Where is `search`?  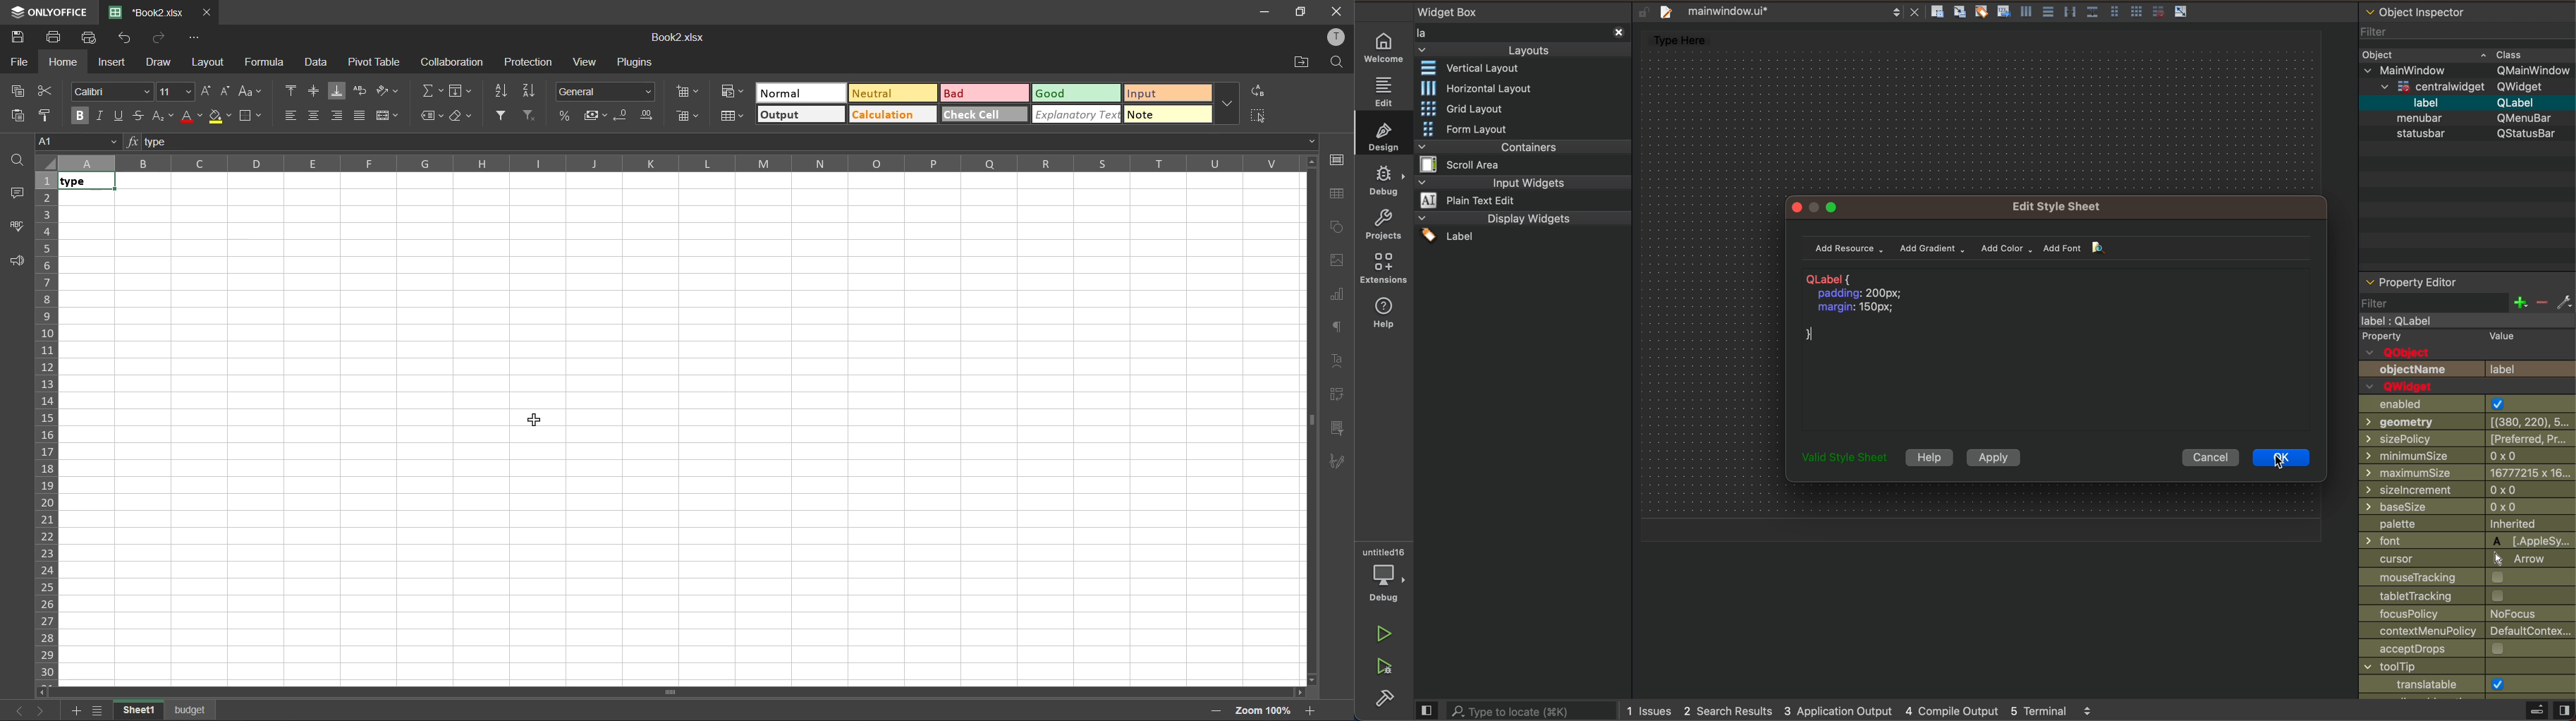
search is located at coordinates (1516, 709).